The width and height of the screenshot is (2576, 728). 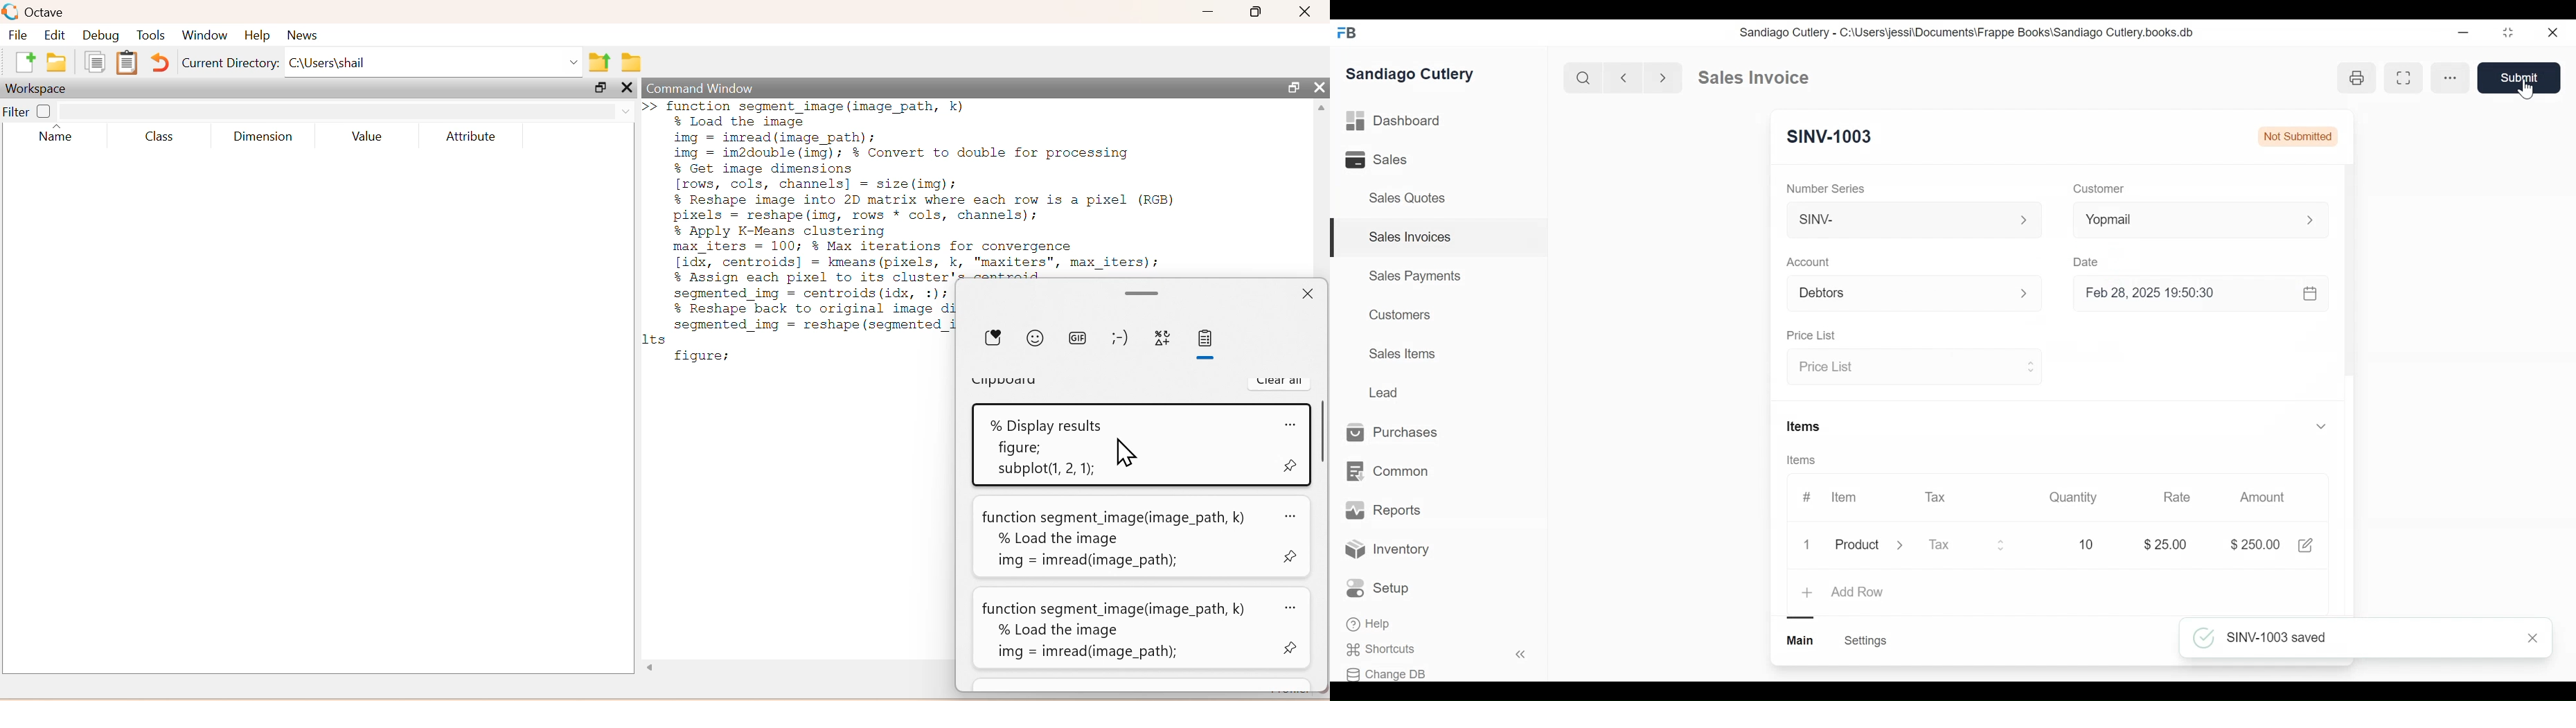 What do you see at coordinates (231, 65) in the screenshot?
I see `Current Directory:` at bounding box center [231, 65].